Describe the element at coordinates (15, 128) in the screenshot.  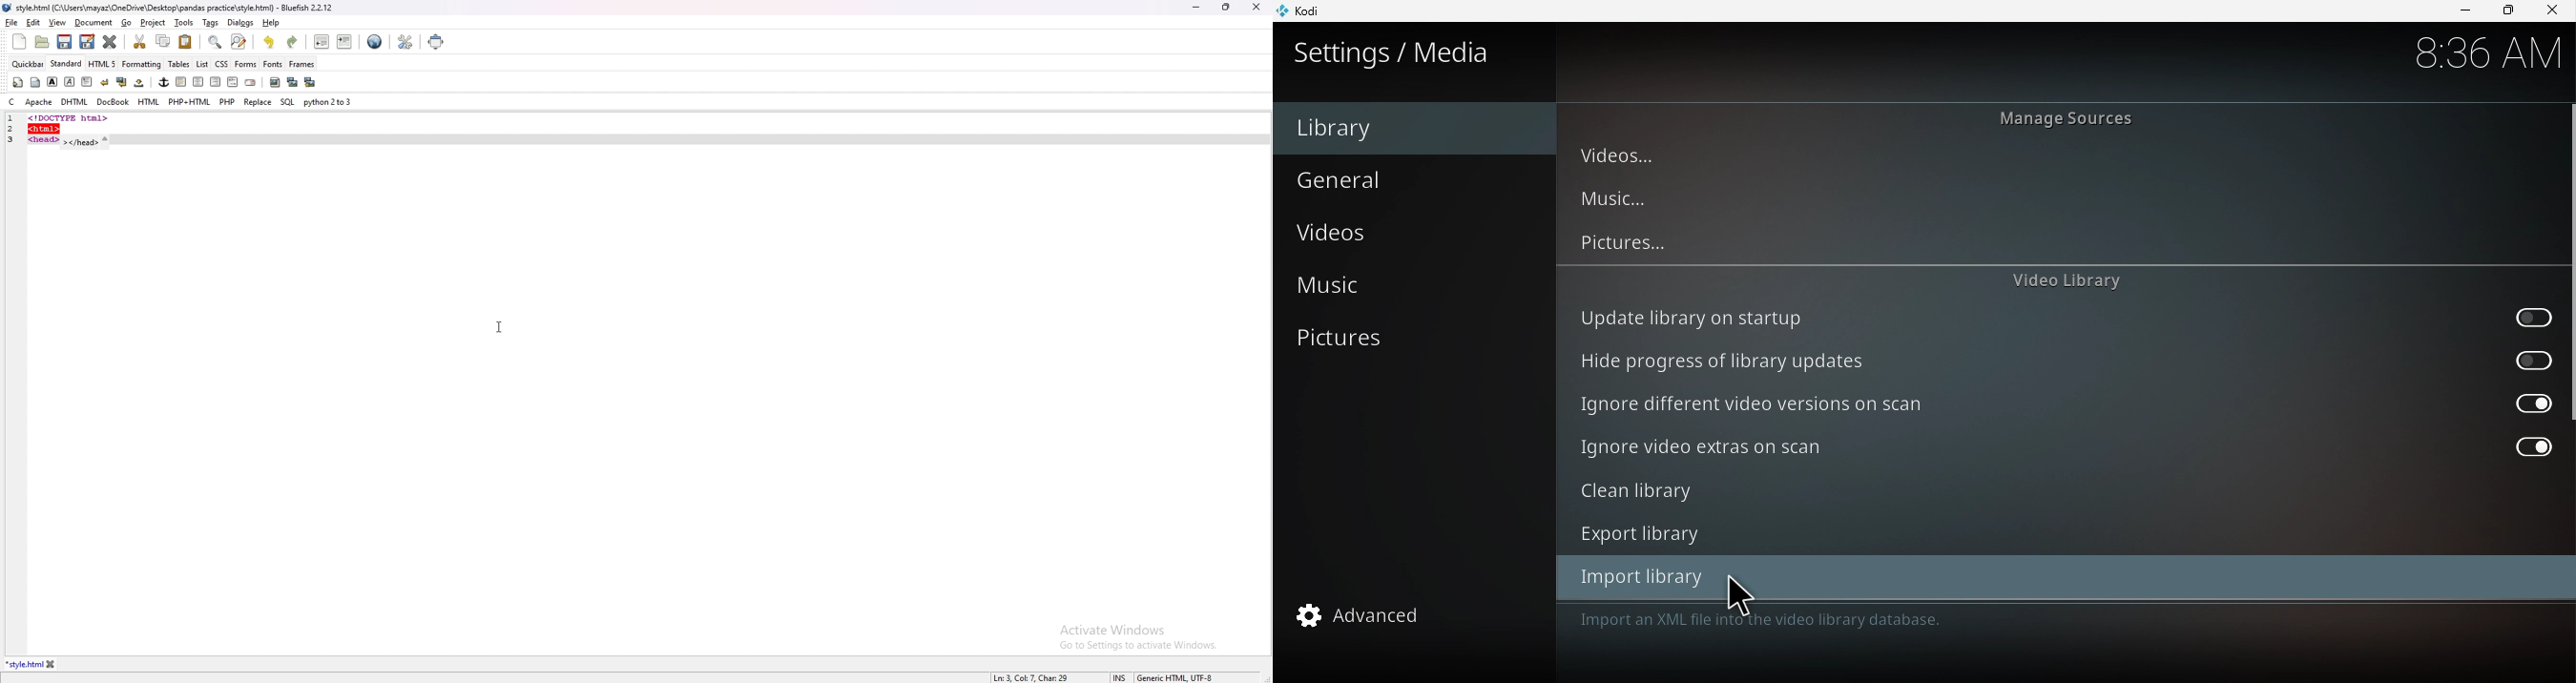
I see `line number` at that location.